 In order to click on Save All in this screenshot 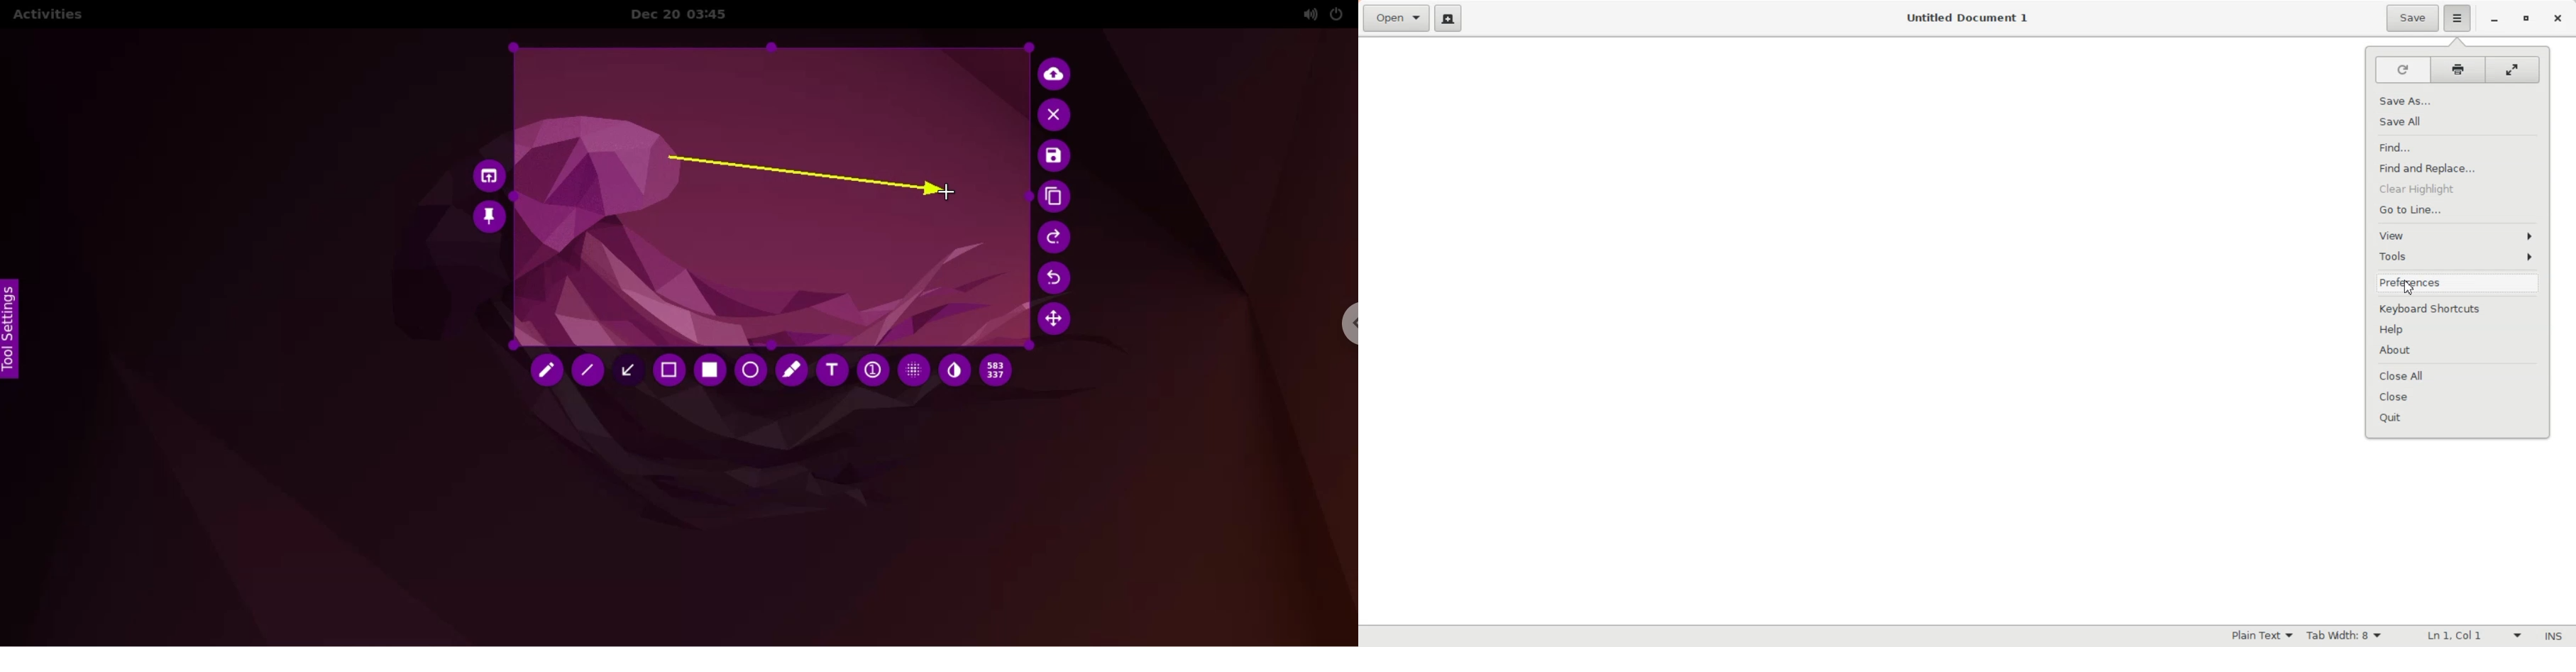, I will do `click(2458, 121)`.